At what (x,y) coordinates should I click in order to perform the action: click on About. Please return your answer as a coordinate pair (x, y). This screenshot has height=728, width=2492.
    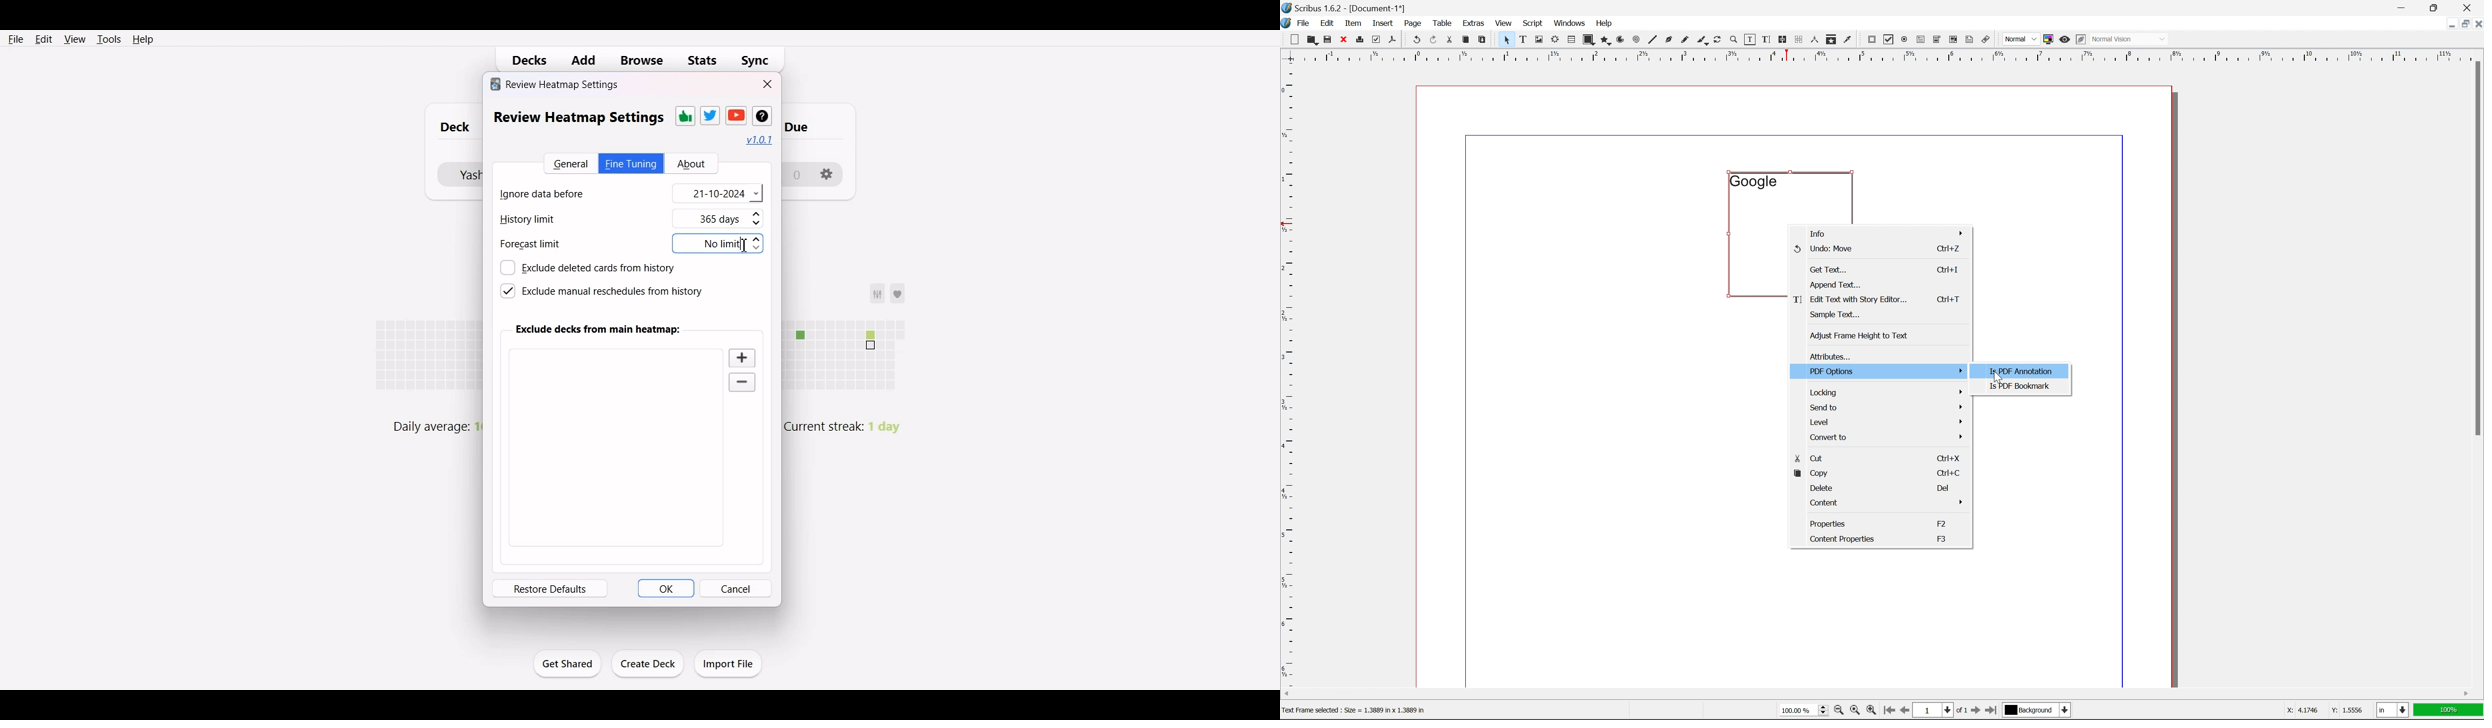
    Looking at the image, I should click on (691, 164).